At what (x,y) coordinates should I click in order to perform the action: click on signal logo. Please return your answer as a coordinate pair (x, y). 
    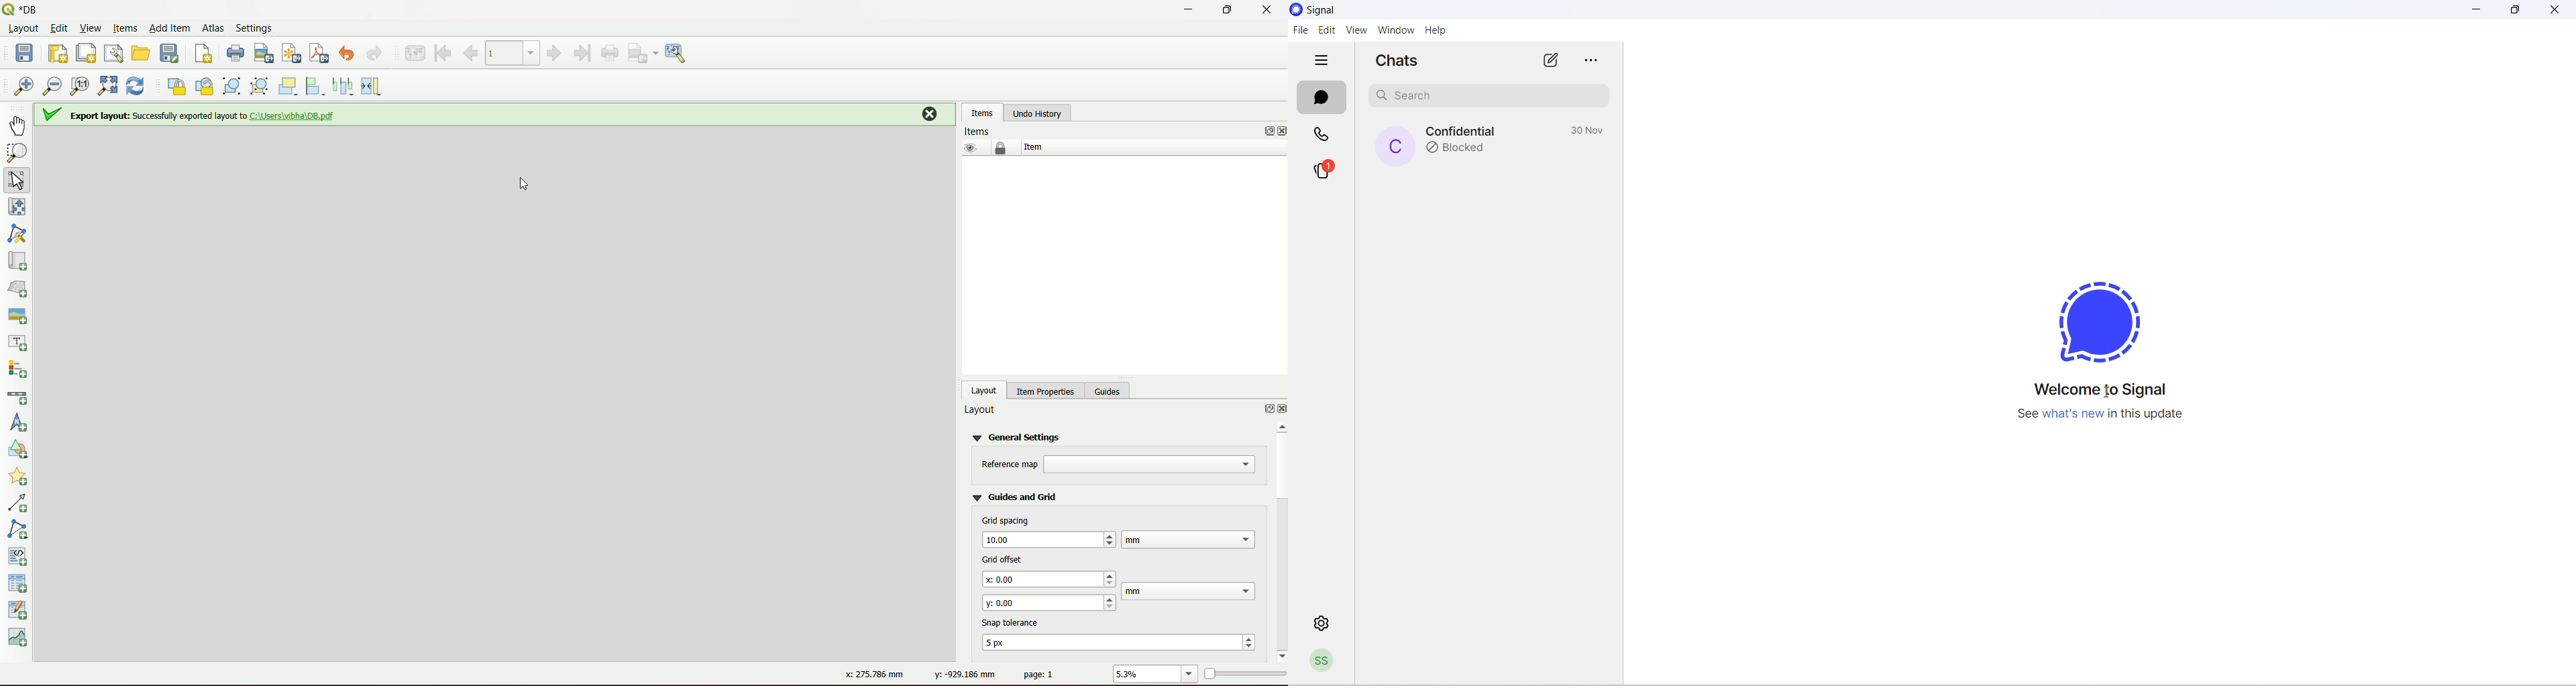
    Looking at the image, I should click on (2107, 317).